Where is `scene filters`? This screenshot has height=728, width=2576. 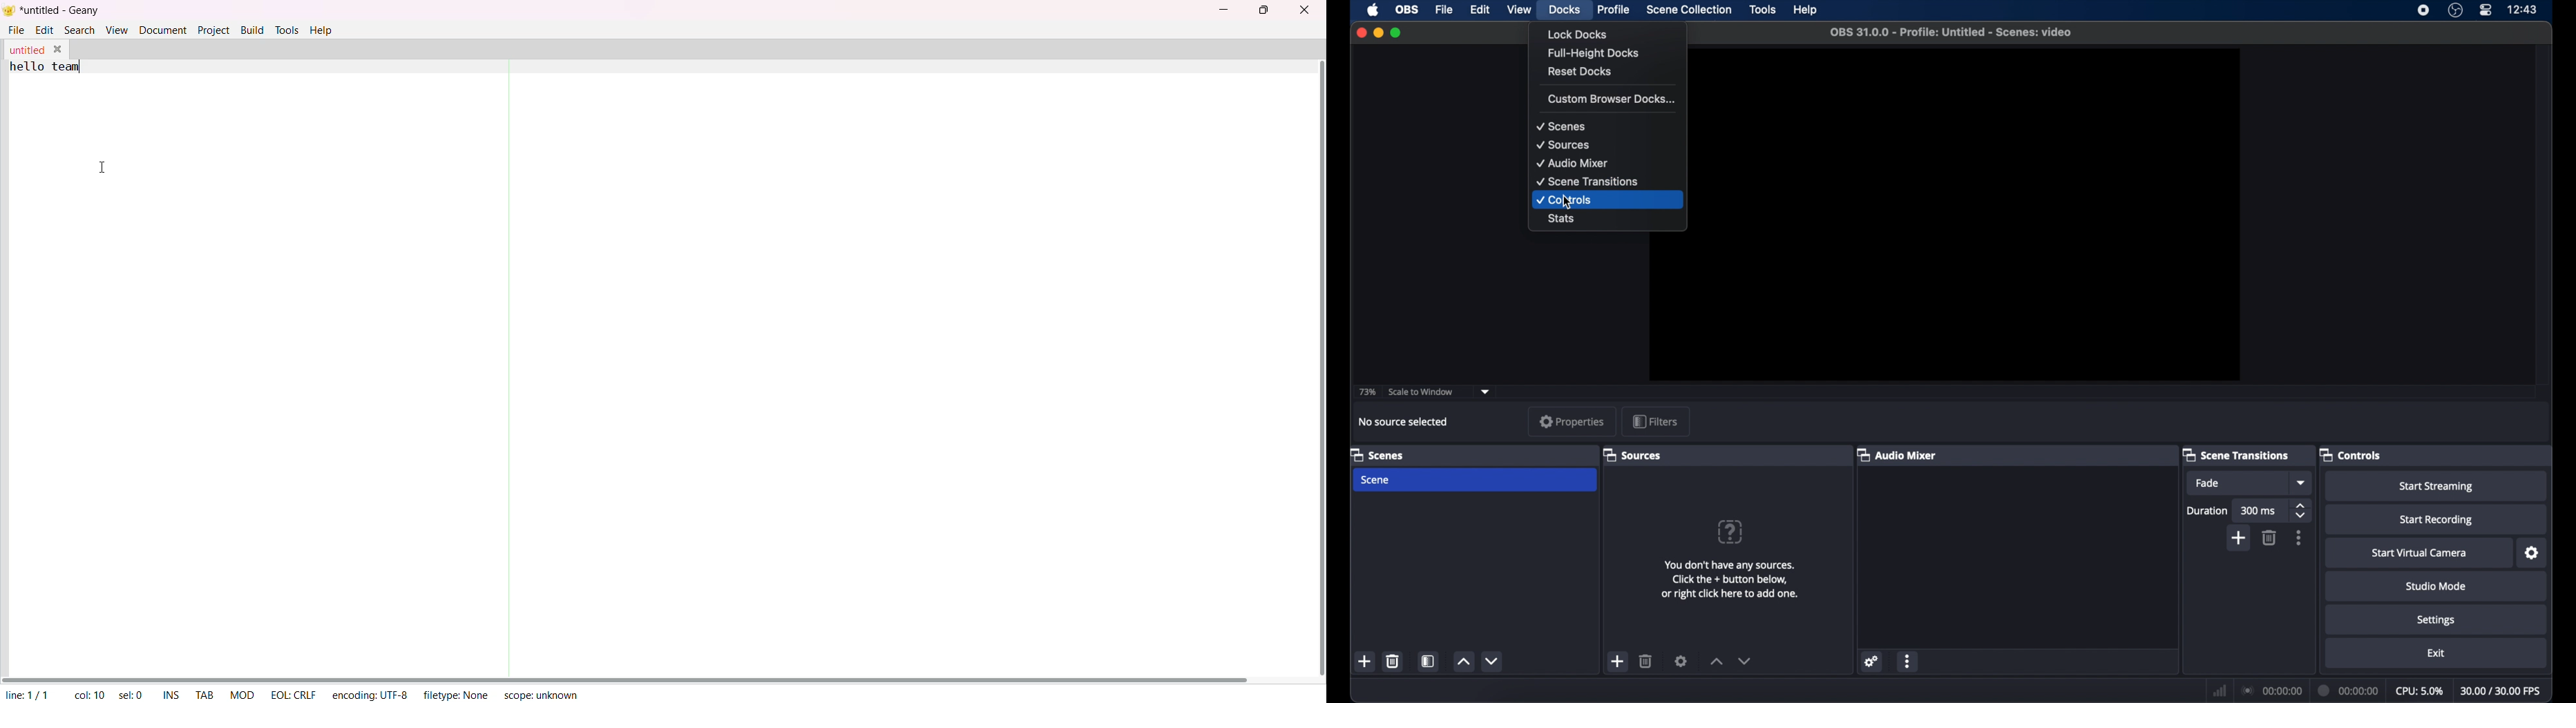 scene filters is located at coordinates (1429, 661).